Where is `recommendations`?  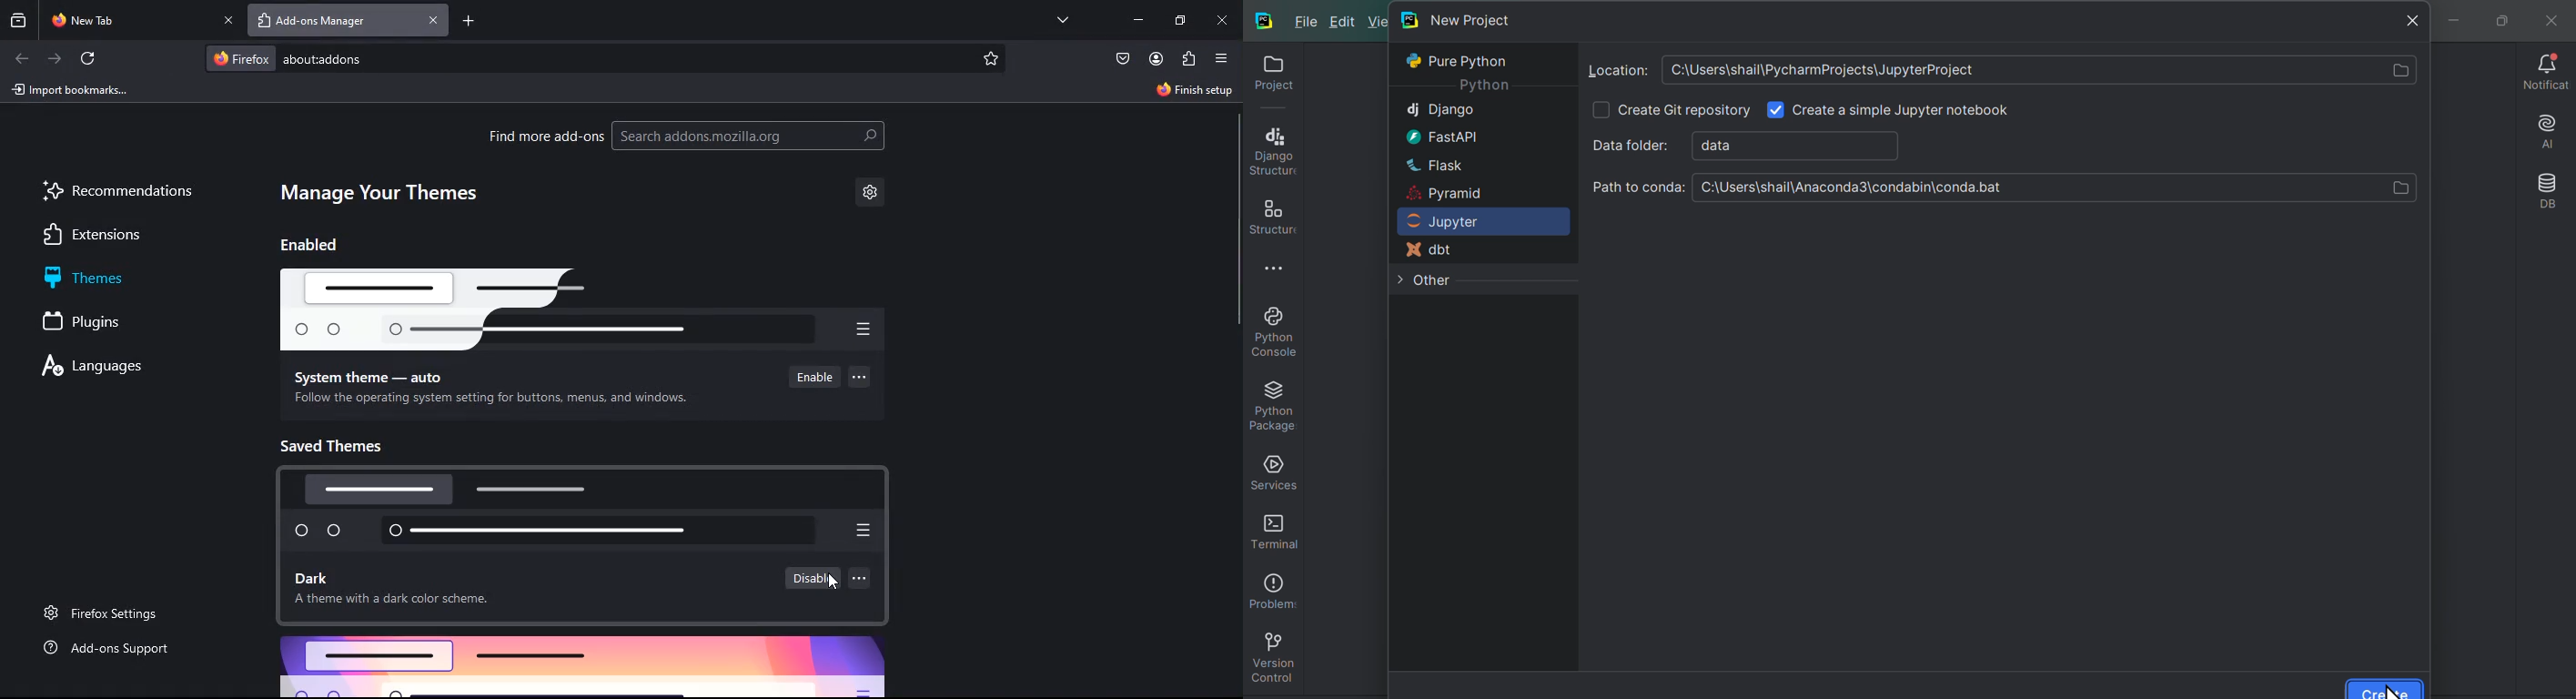
recommendations is located at coordinates (121, 191).